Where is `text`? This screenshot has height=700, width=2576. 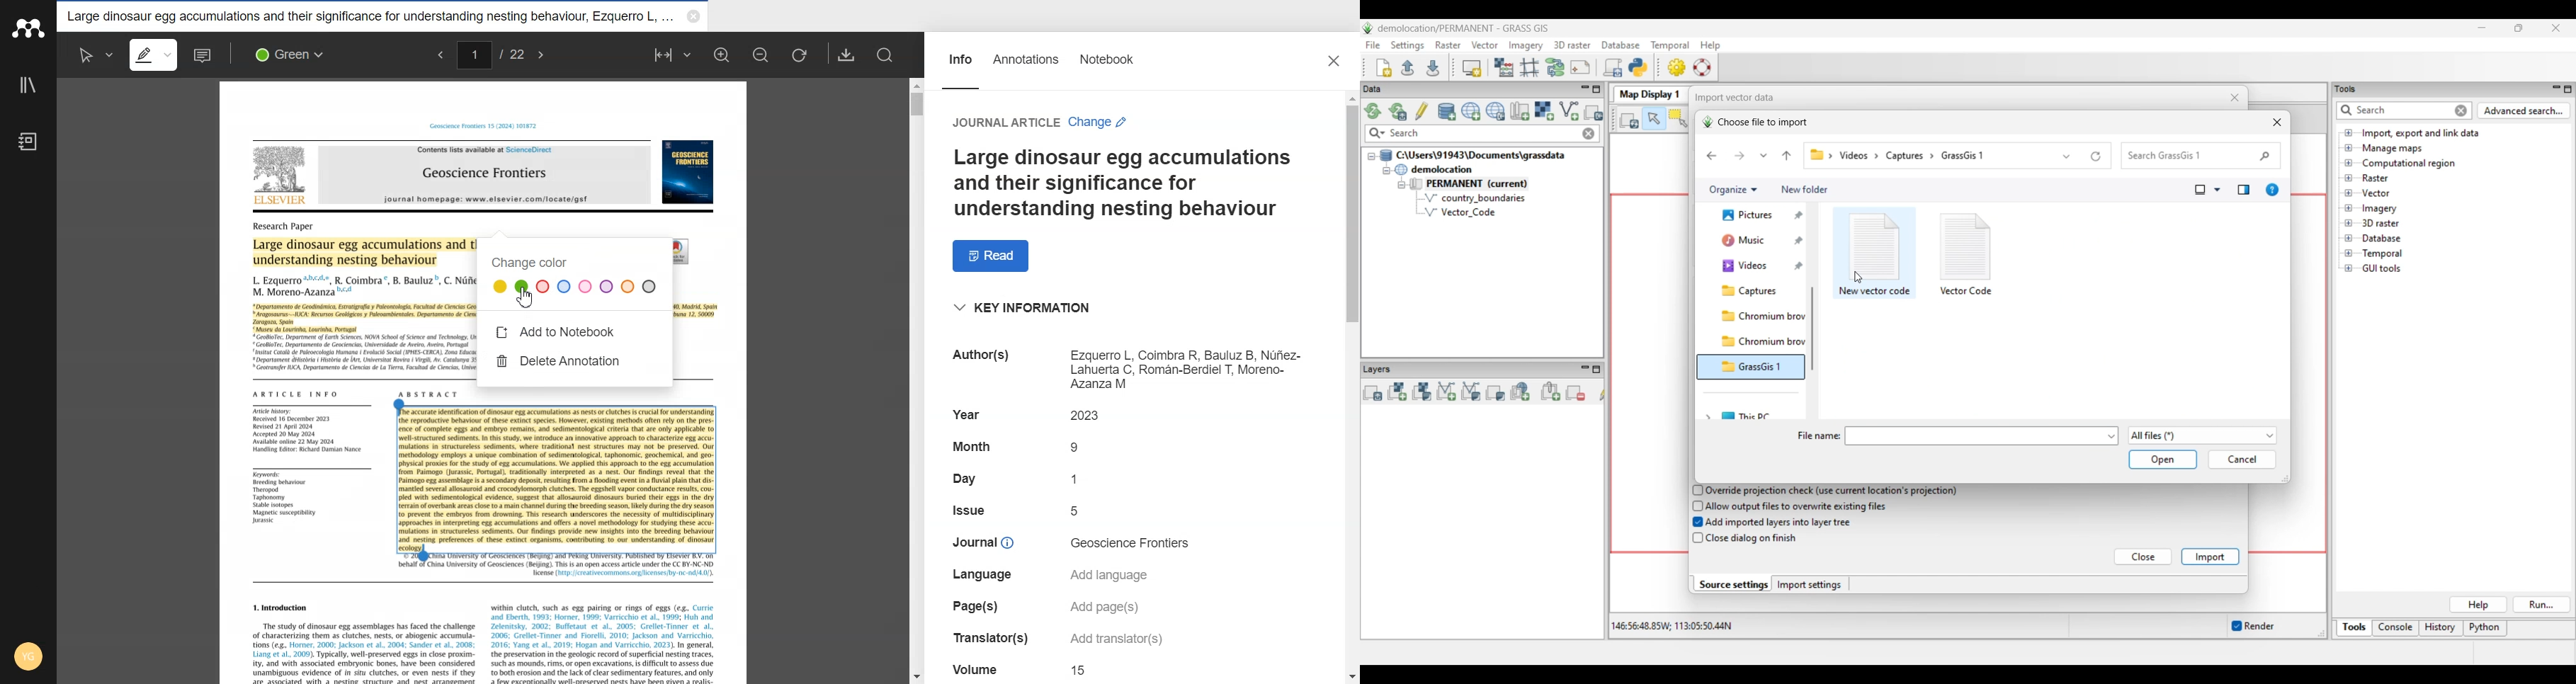
text is located at coordinates (1079, 448).